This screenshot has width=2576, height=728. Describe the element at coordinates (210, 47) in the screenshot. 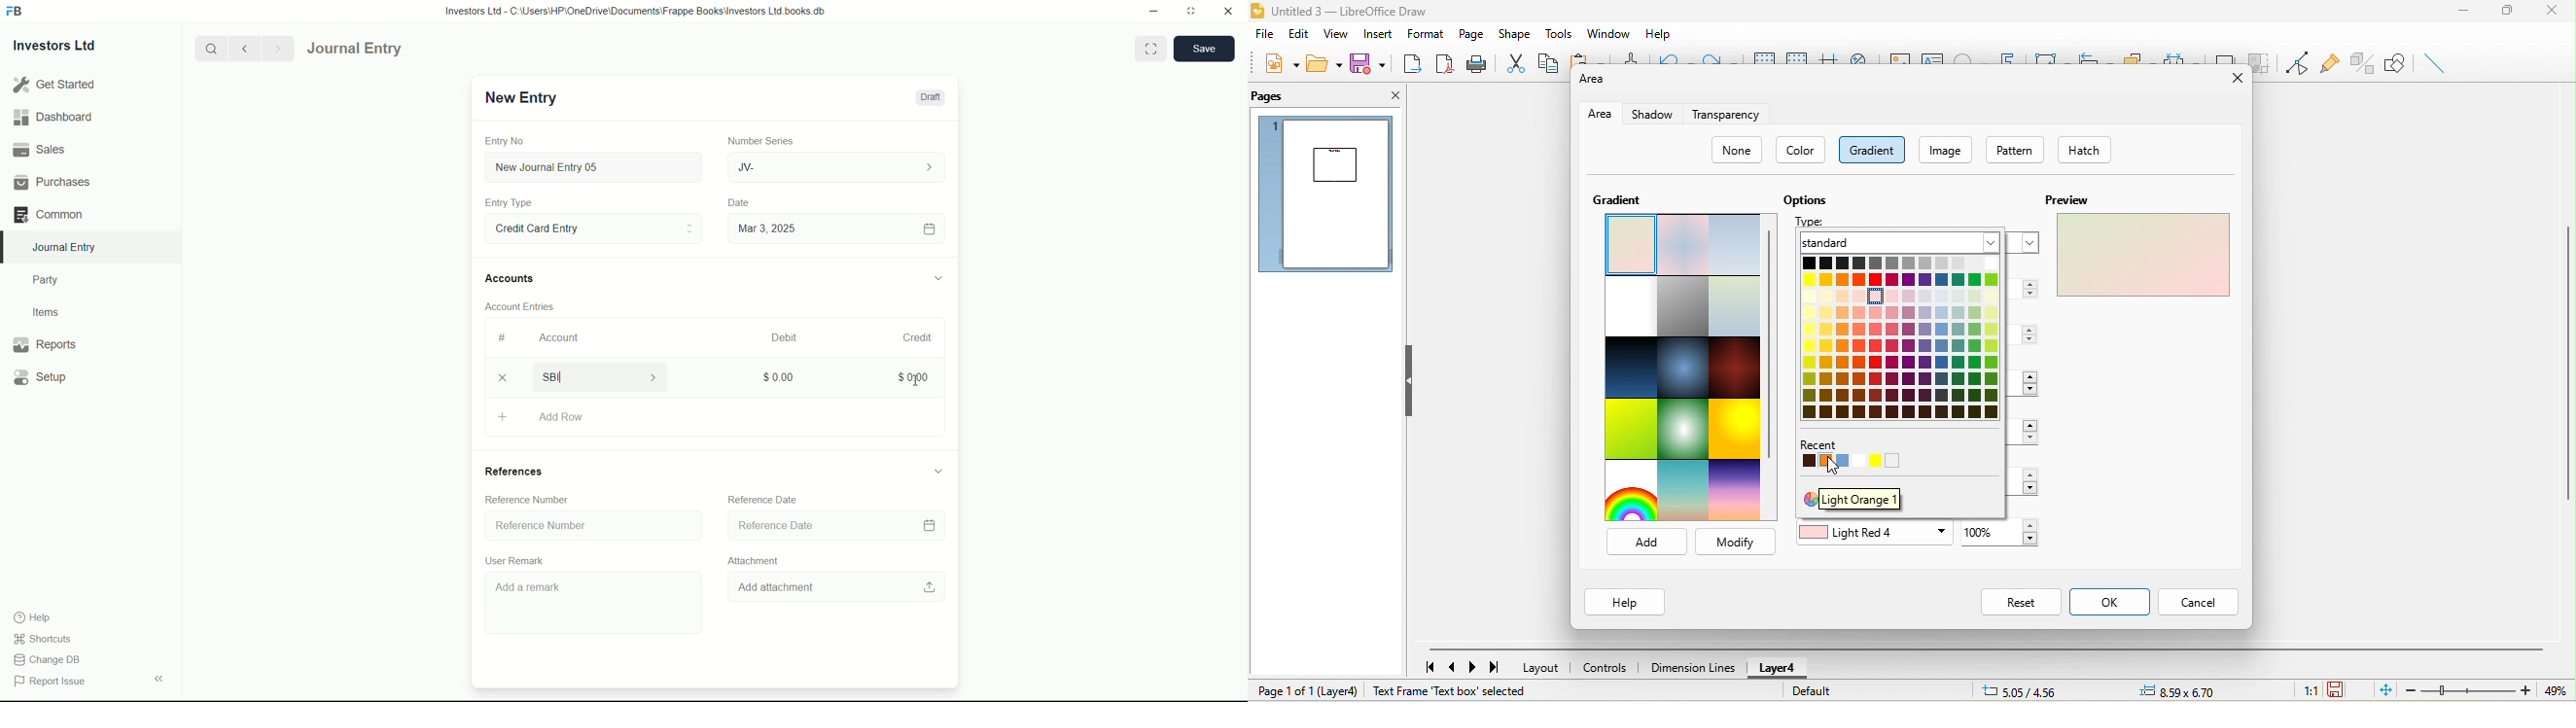

I see `search` at that location.